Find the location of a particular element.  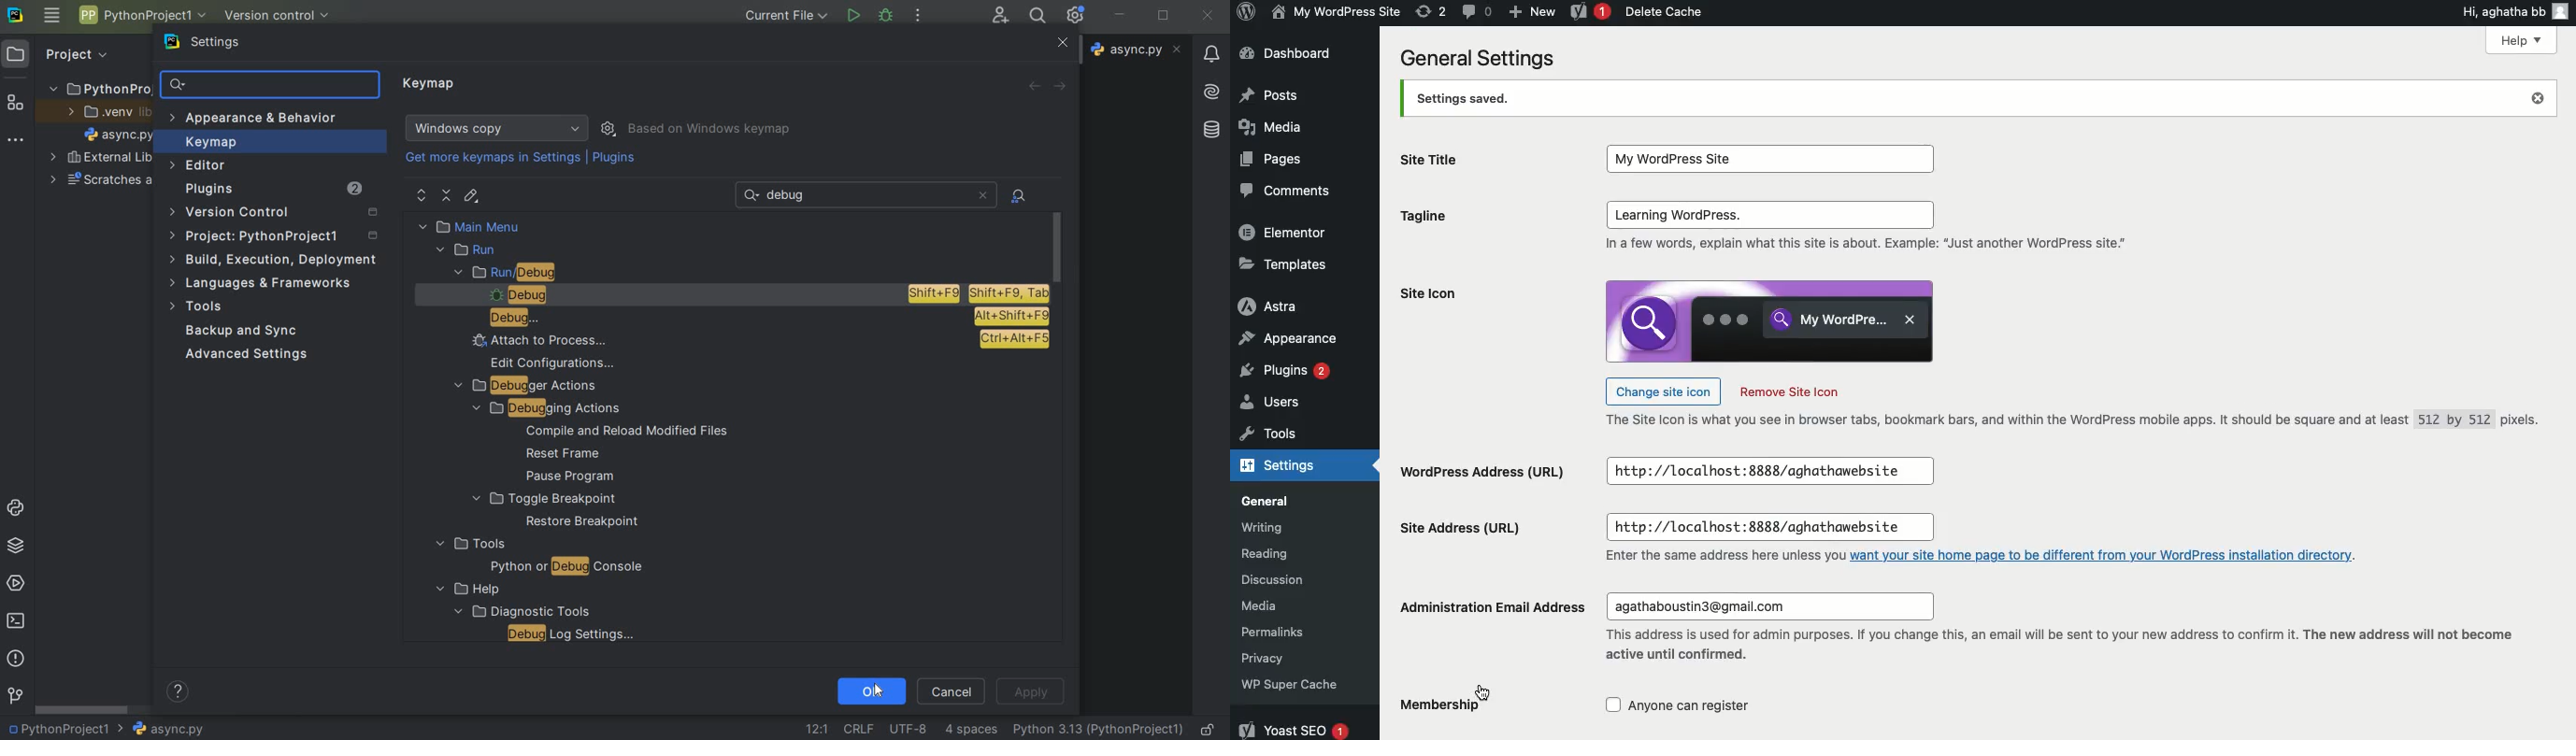

Yoast 1 is located at coordinates (1588, 12).